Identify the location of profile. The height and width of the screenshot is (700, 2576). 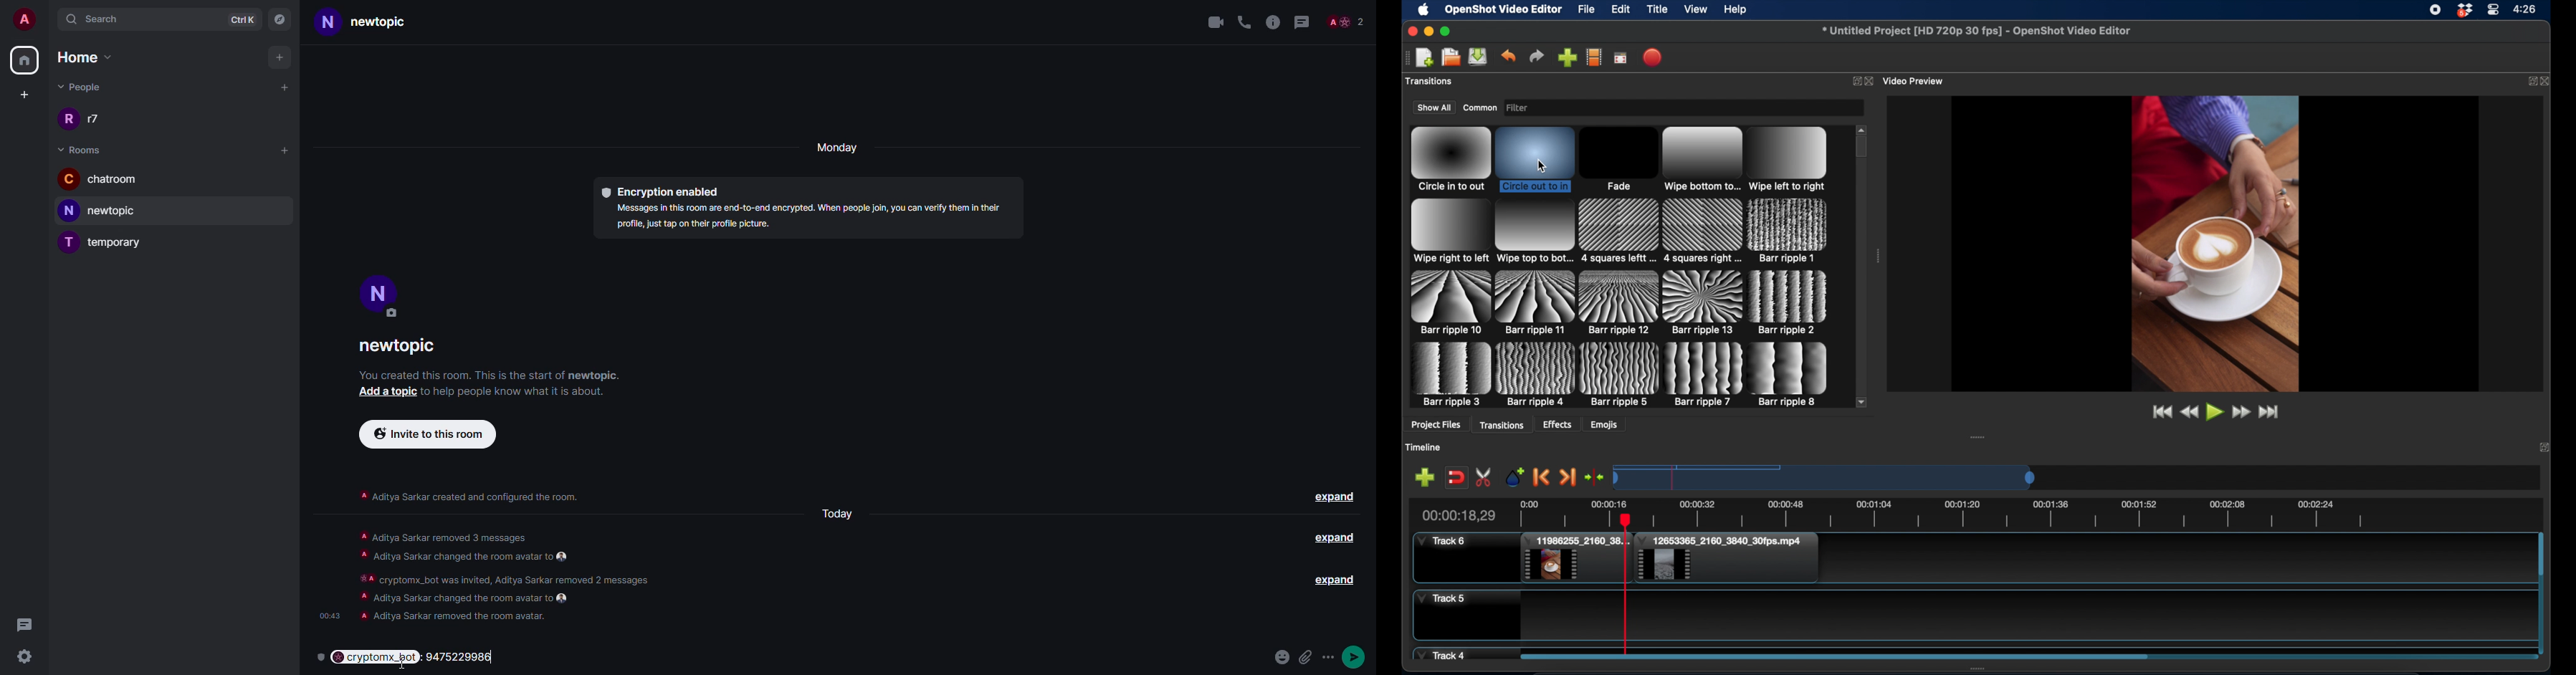
(379, 295).